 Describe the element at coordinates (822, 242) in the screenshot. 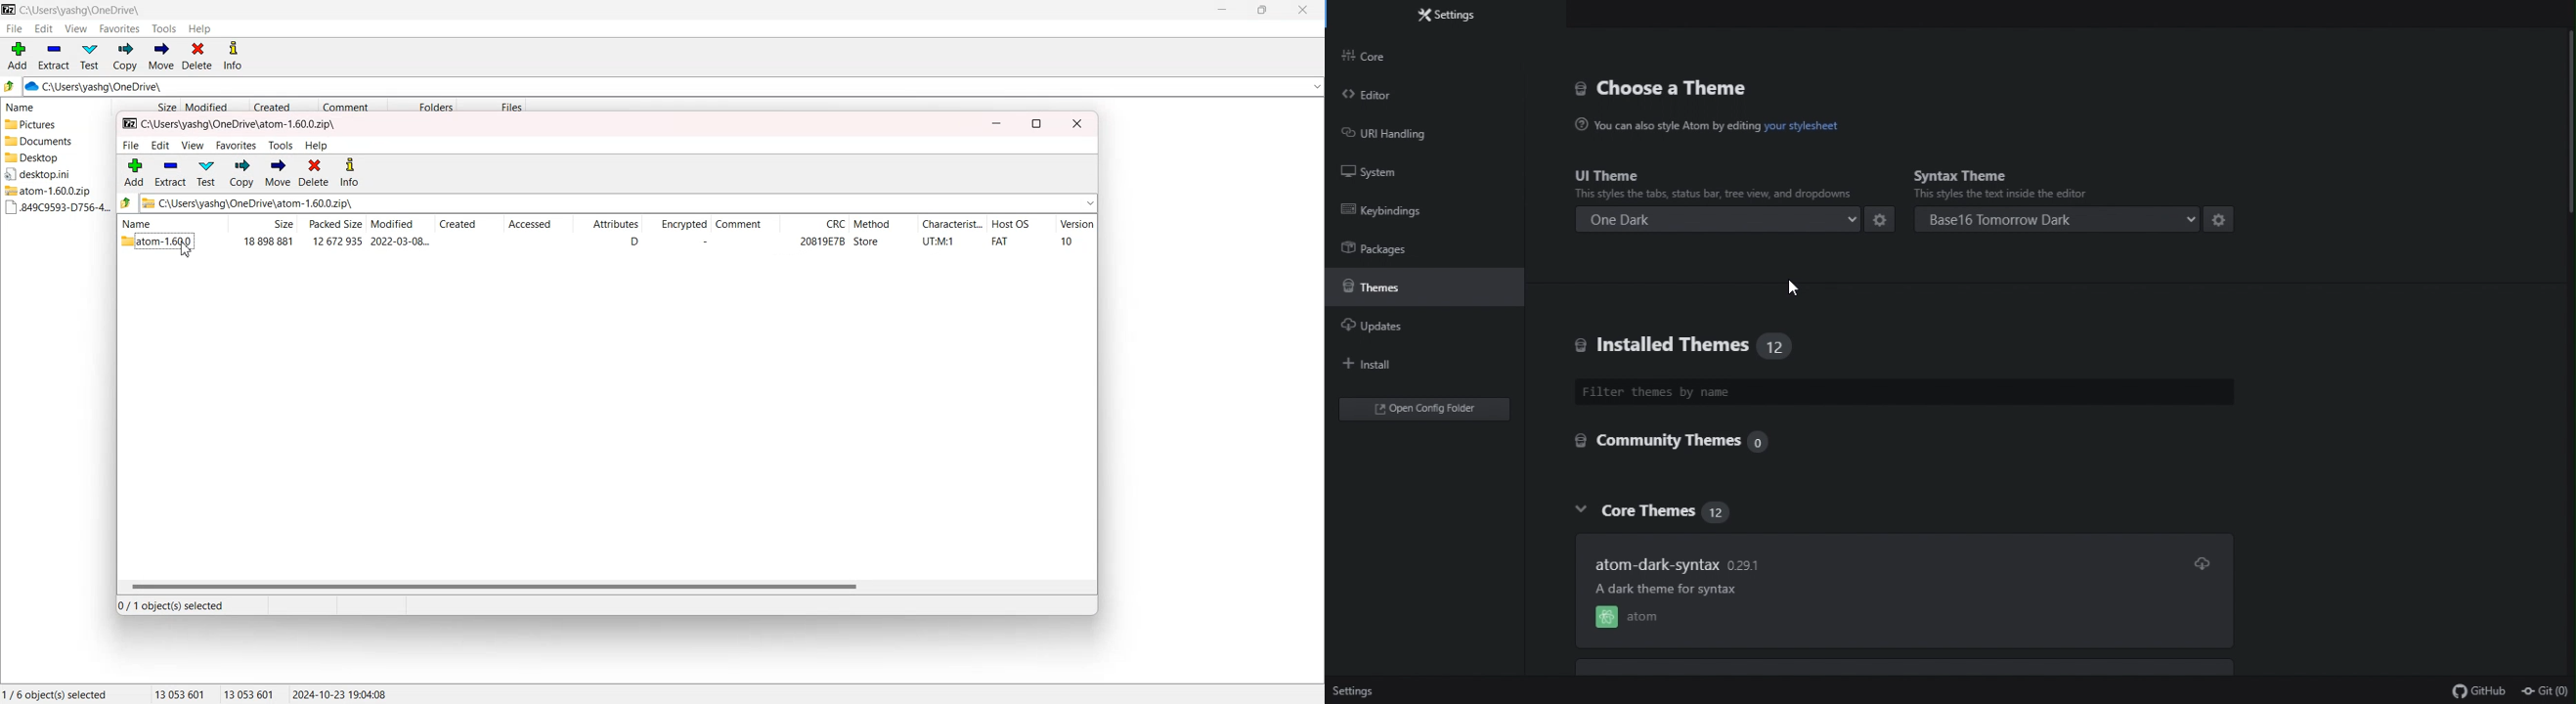

I see `20819E7B` at that location.